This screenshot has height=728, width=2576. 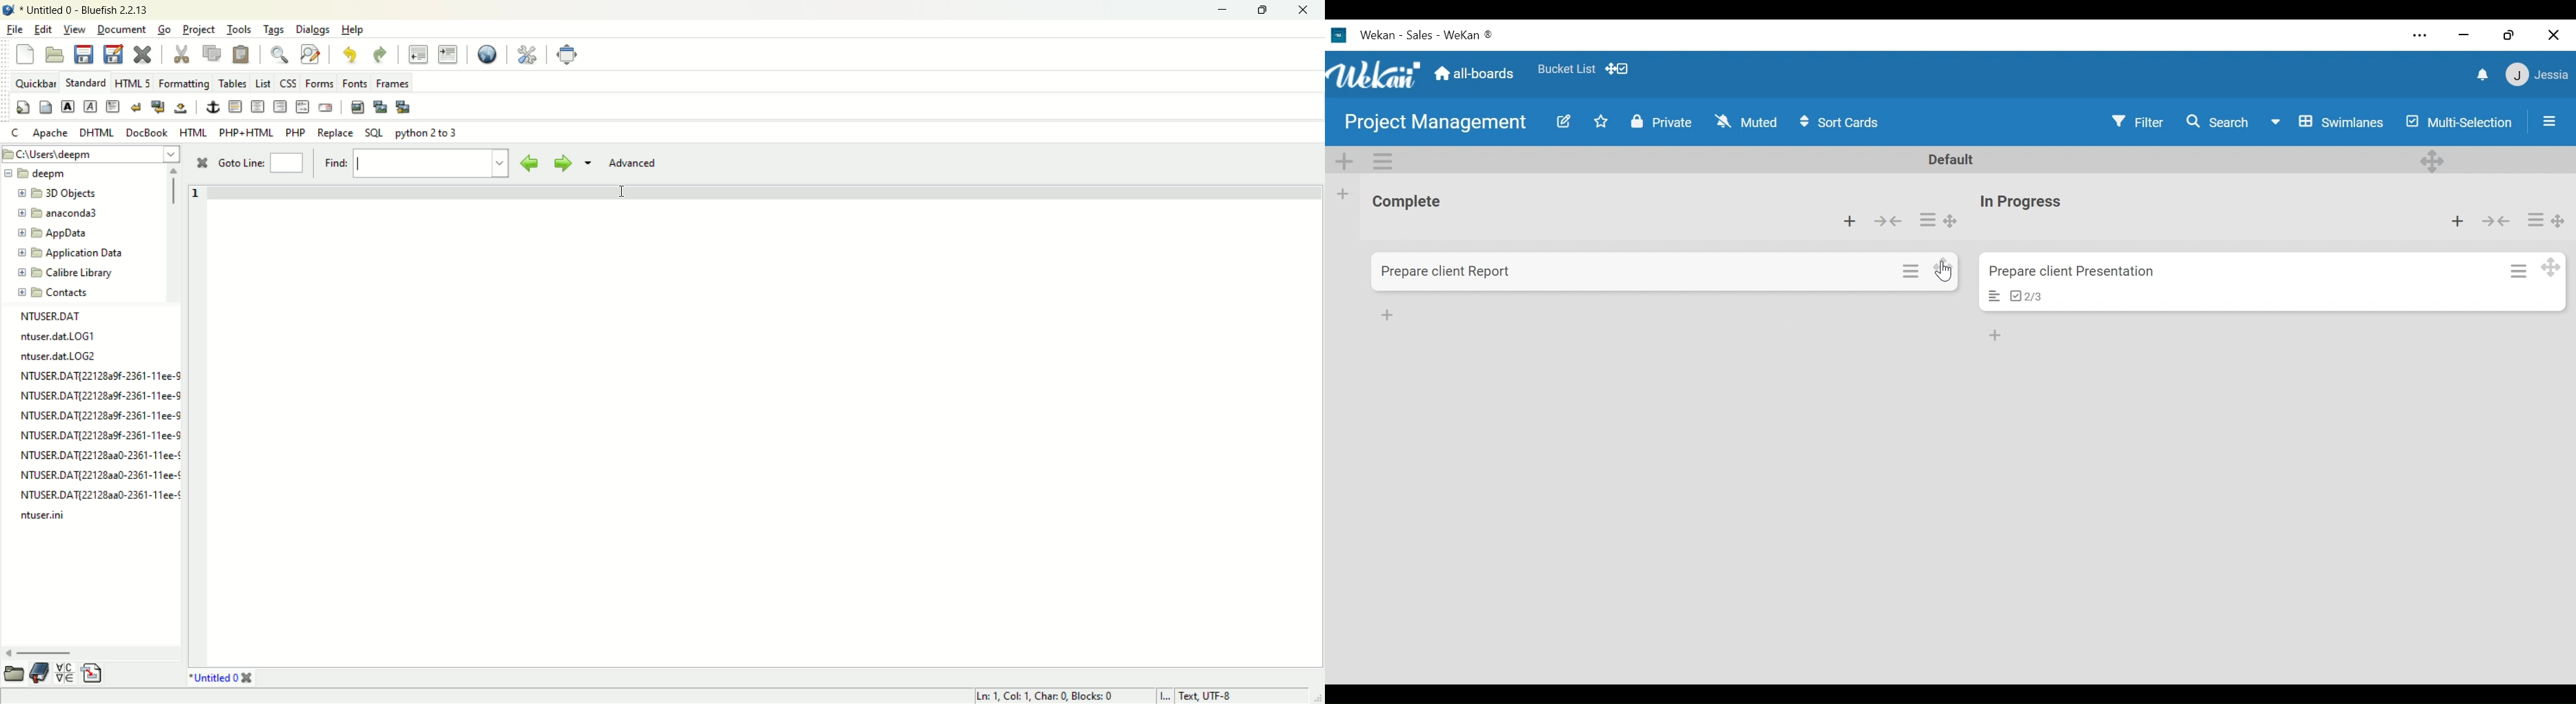 I want to click on contacts, so click(x=53, y=293).